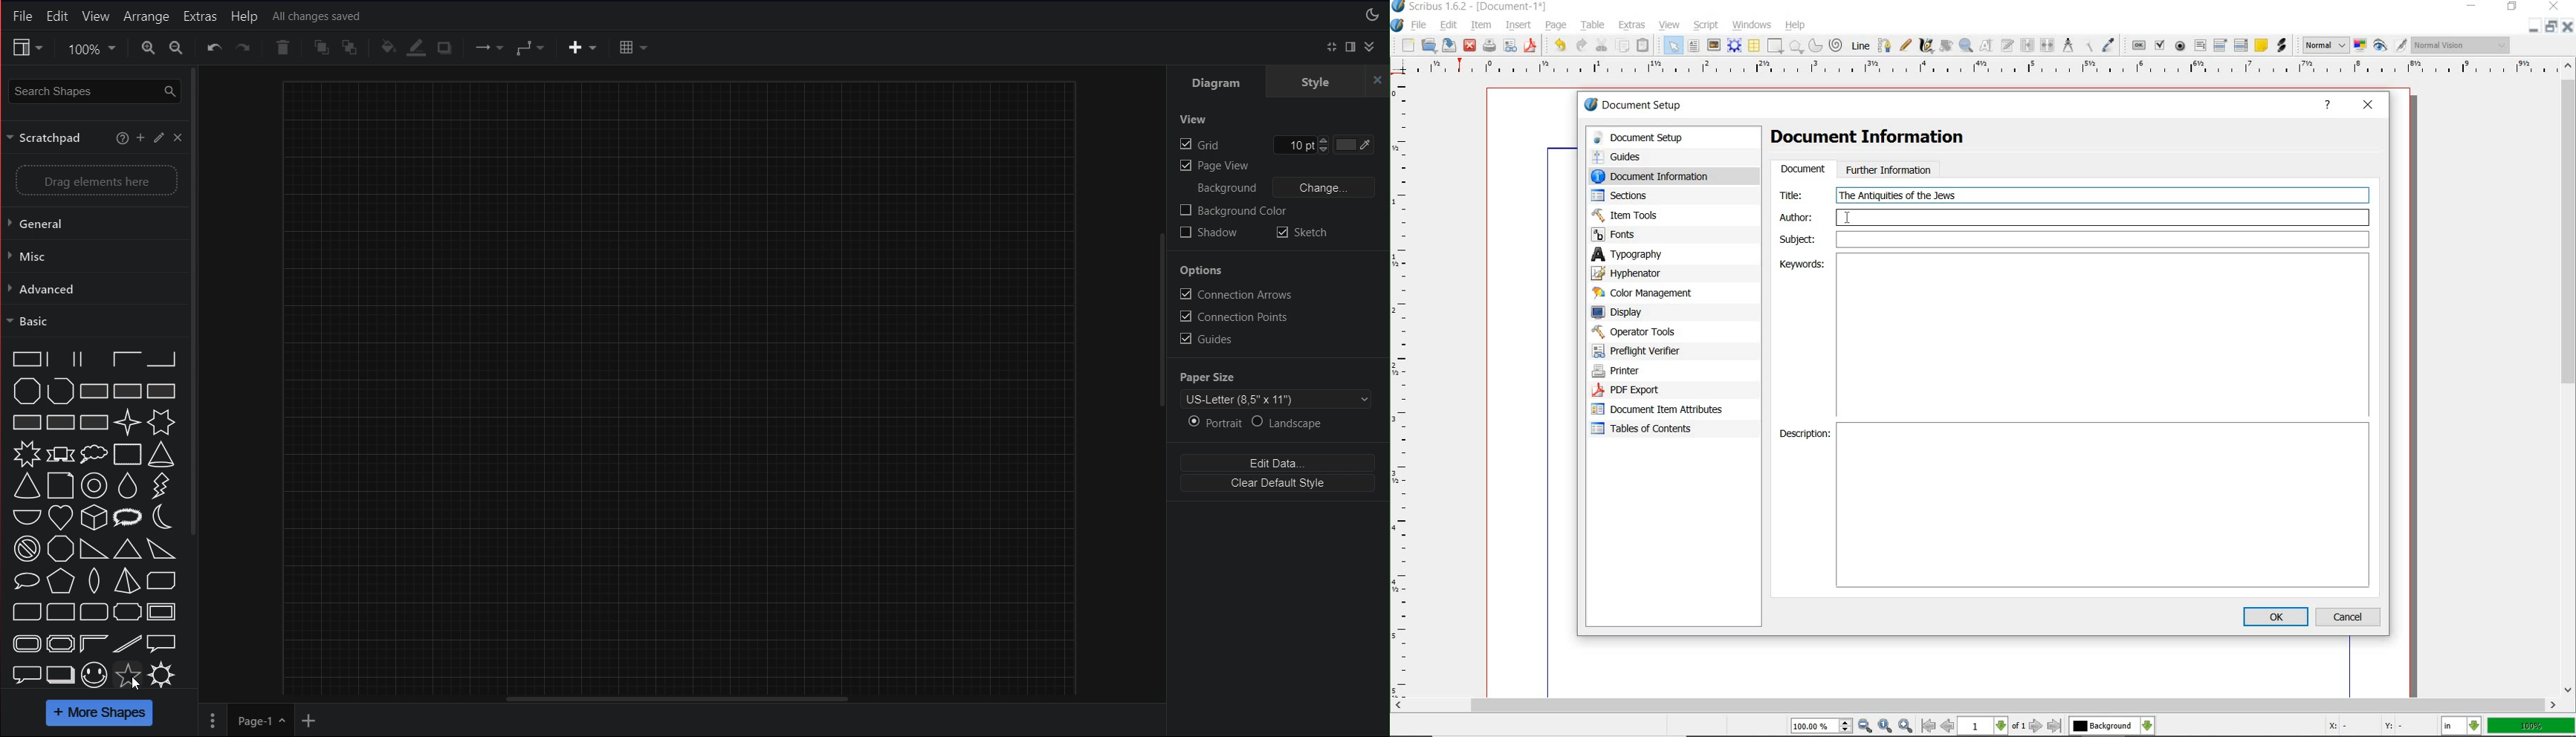 The height and width of the screenshot is (756, 2576). Describe the element at coordinates (60, 581) in the screenshot. I see `pentagon` at that location.